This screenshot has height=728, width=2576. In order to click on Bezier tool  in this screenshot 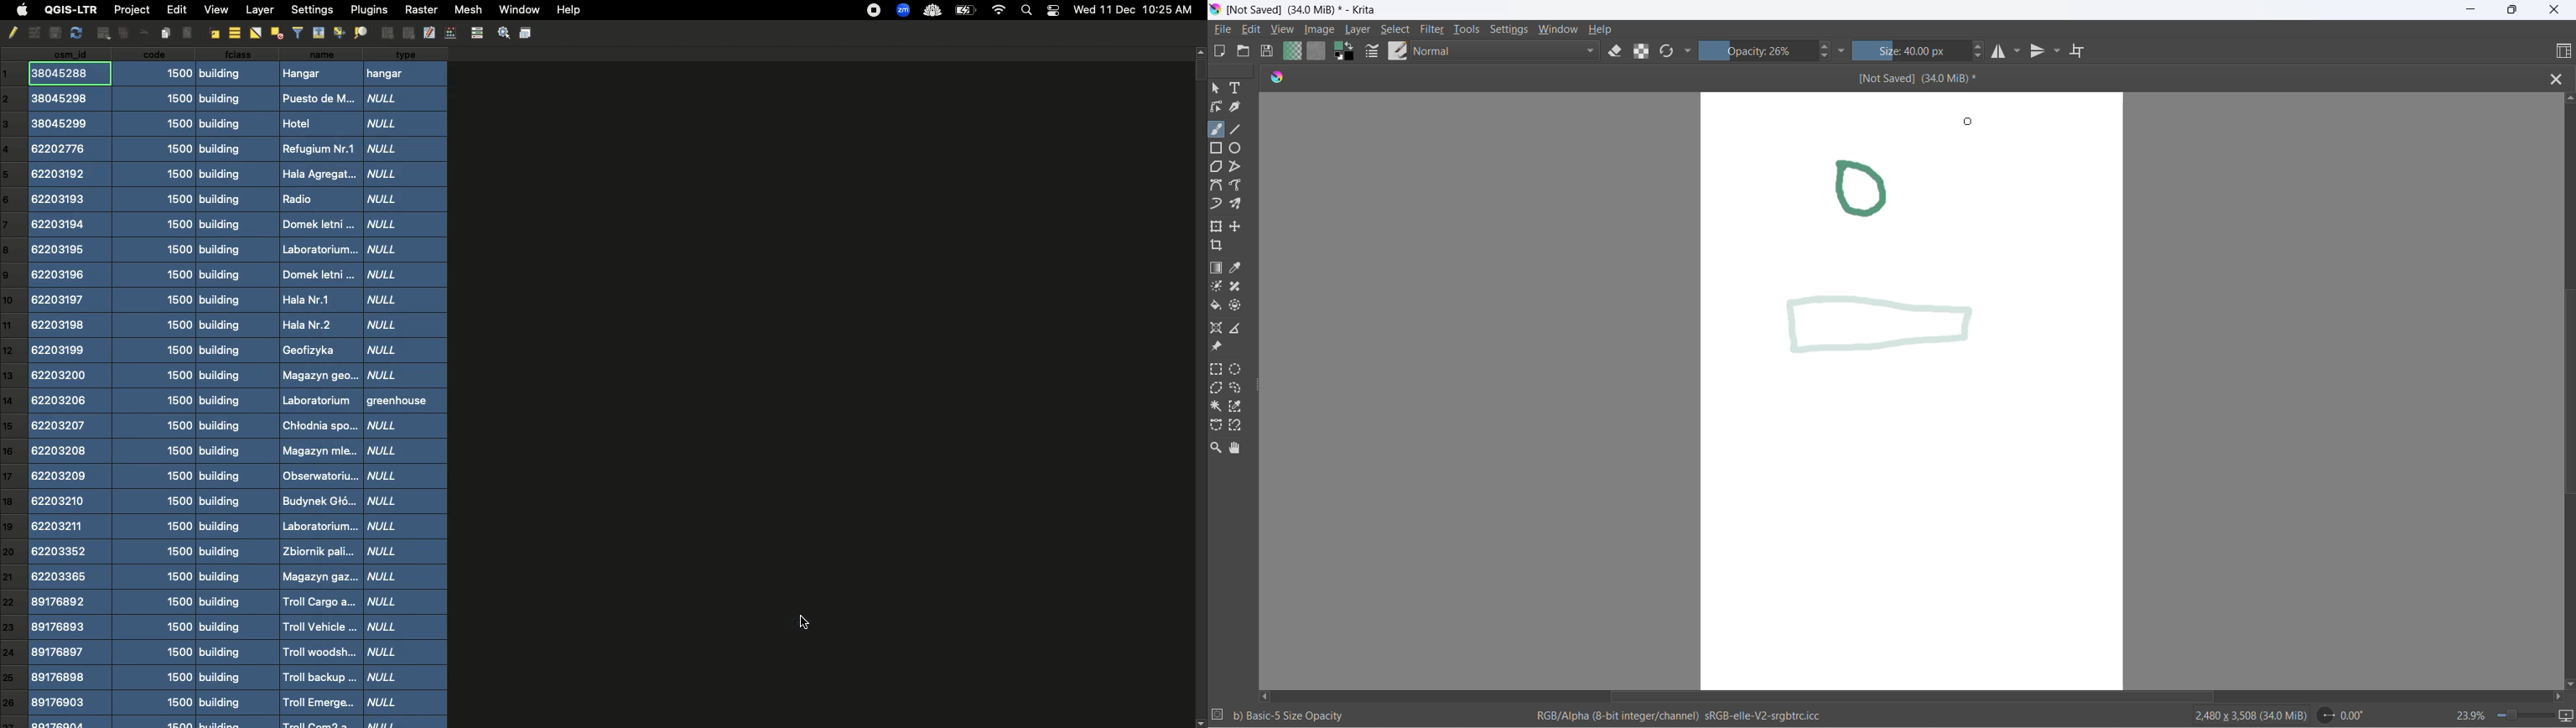, I will do `click(1217, 186)`.